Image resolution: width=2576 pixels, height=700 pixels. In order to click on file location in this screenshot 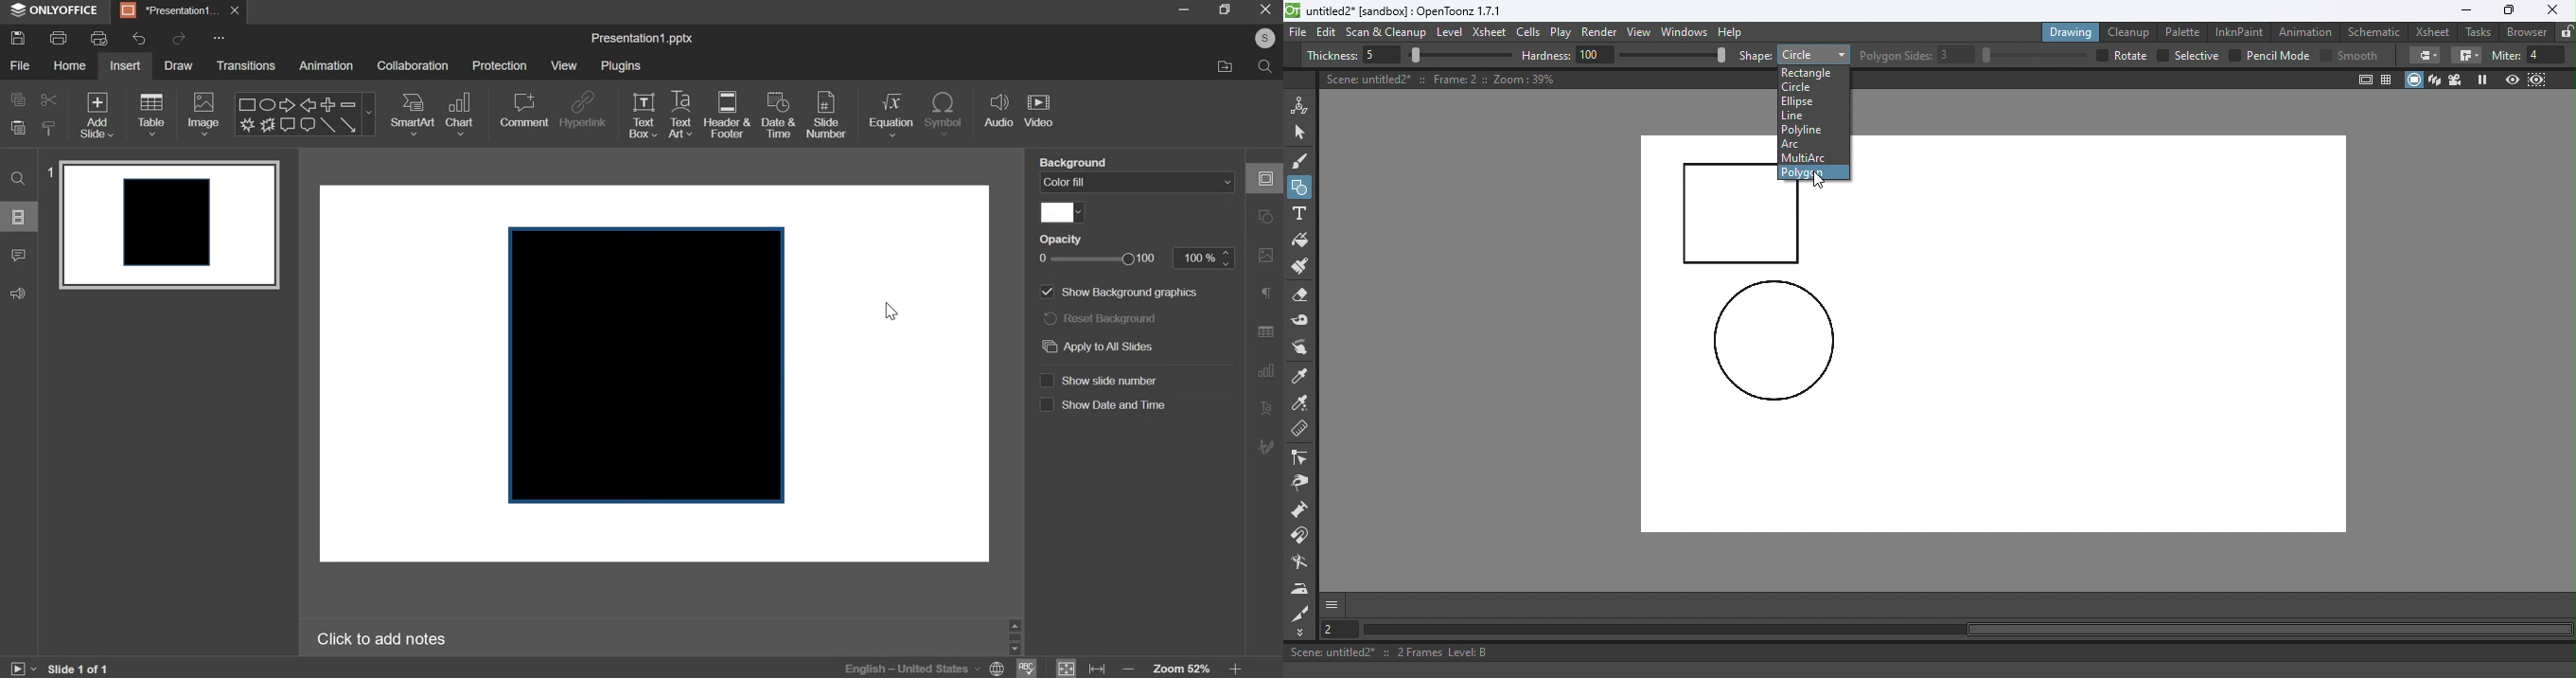, I will do `click(1226, 65)`.